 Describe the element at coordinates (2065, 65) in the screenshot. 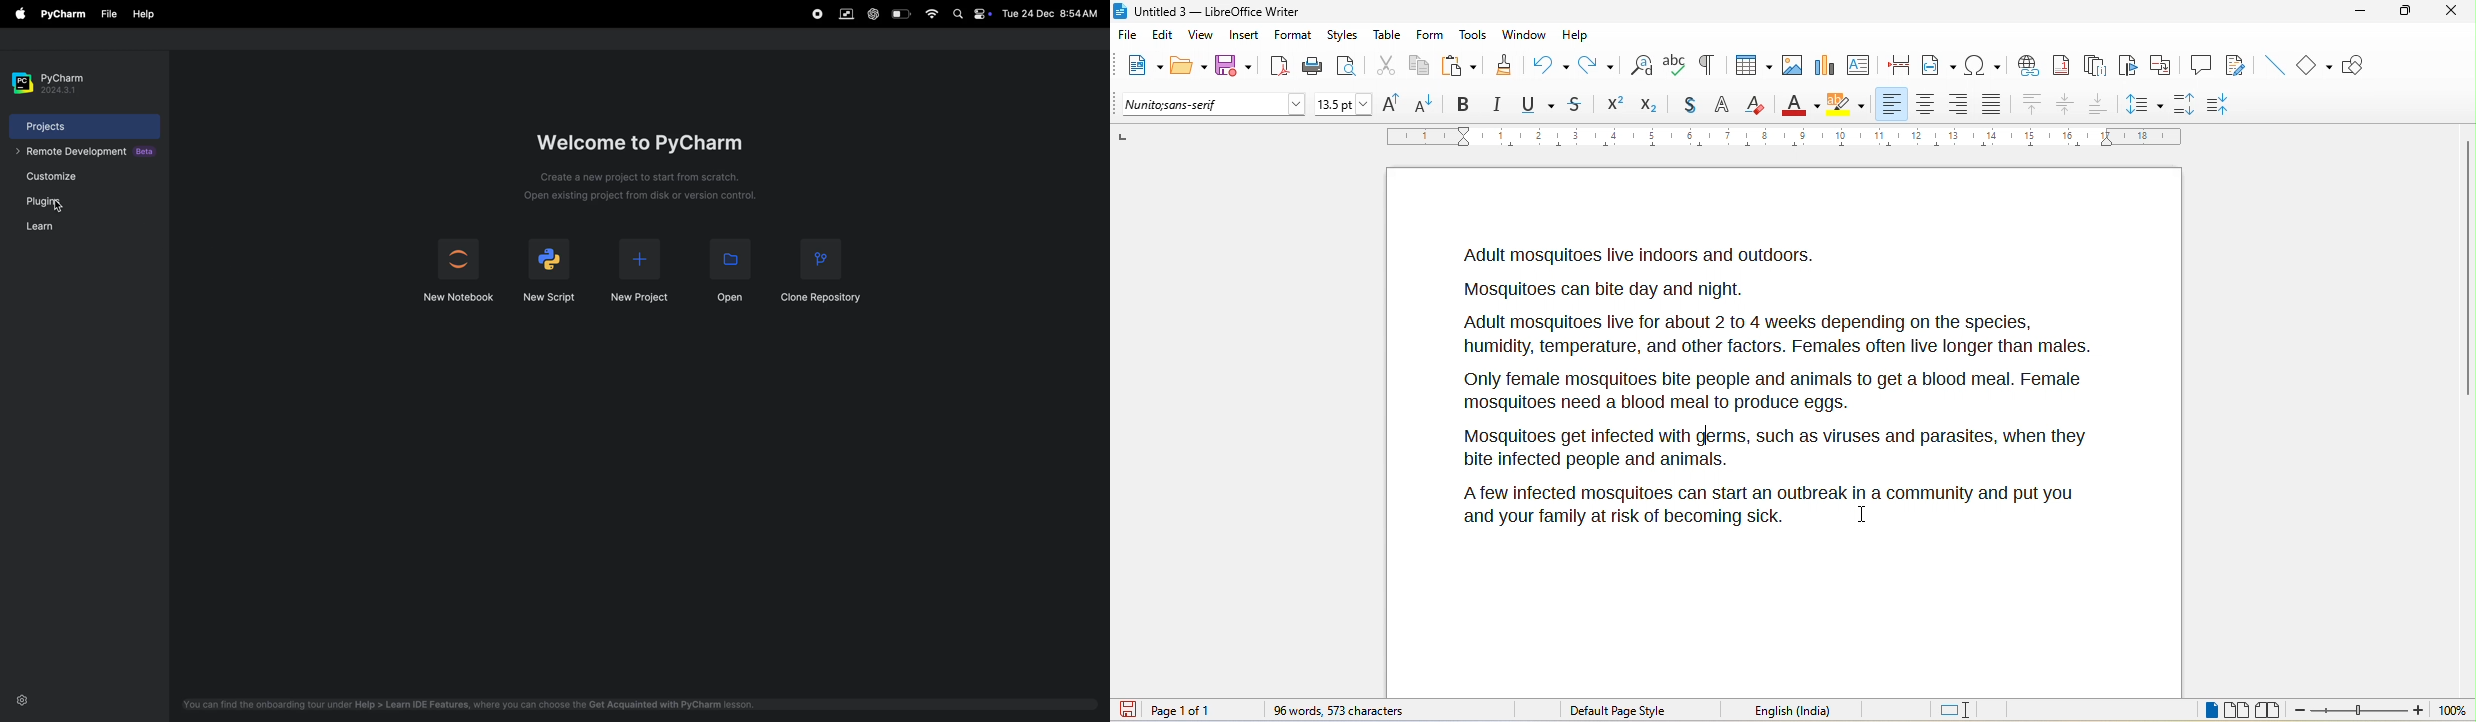

I see `footnote` at that location.